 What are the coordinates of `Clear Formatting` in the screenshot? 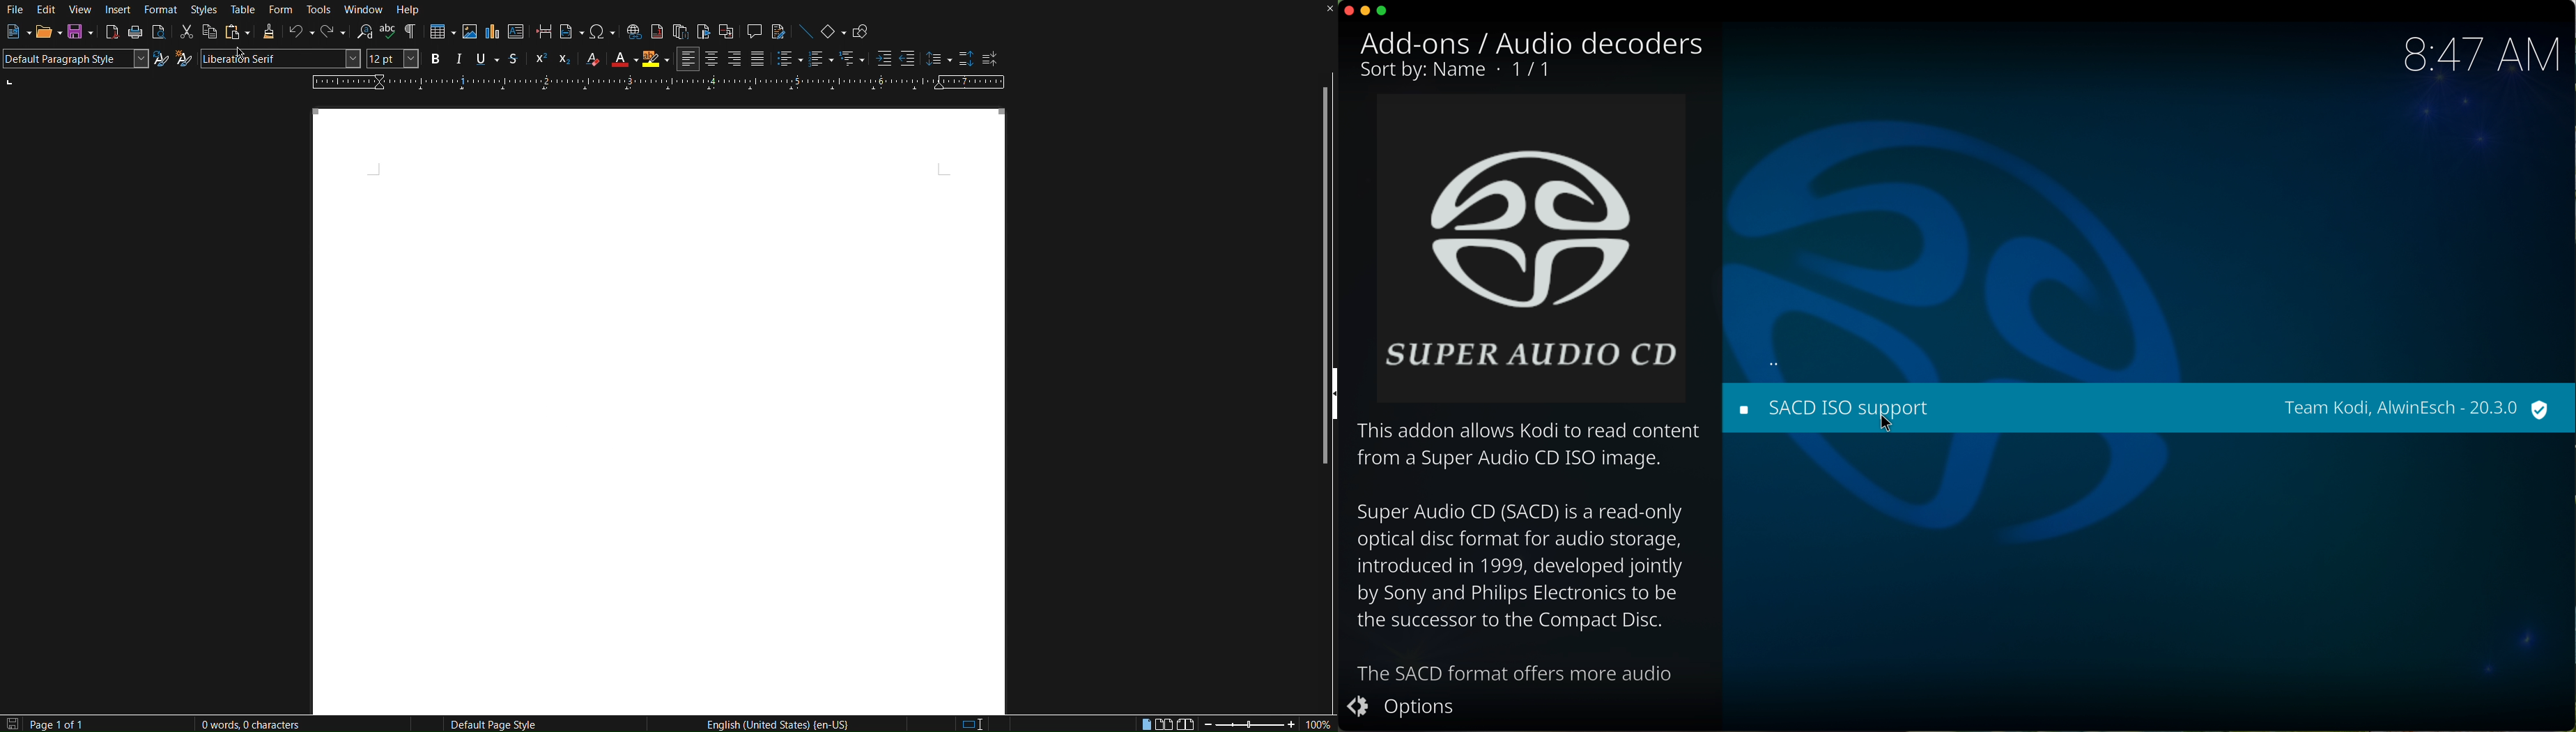 It's located at (594, 59).